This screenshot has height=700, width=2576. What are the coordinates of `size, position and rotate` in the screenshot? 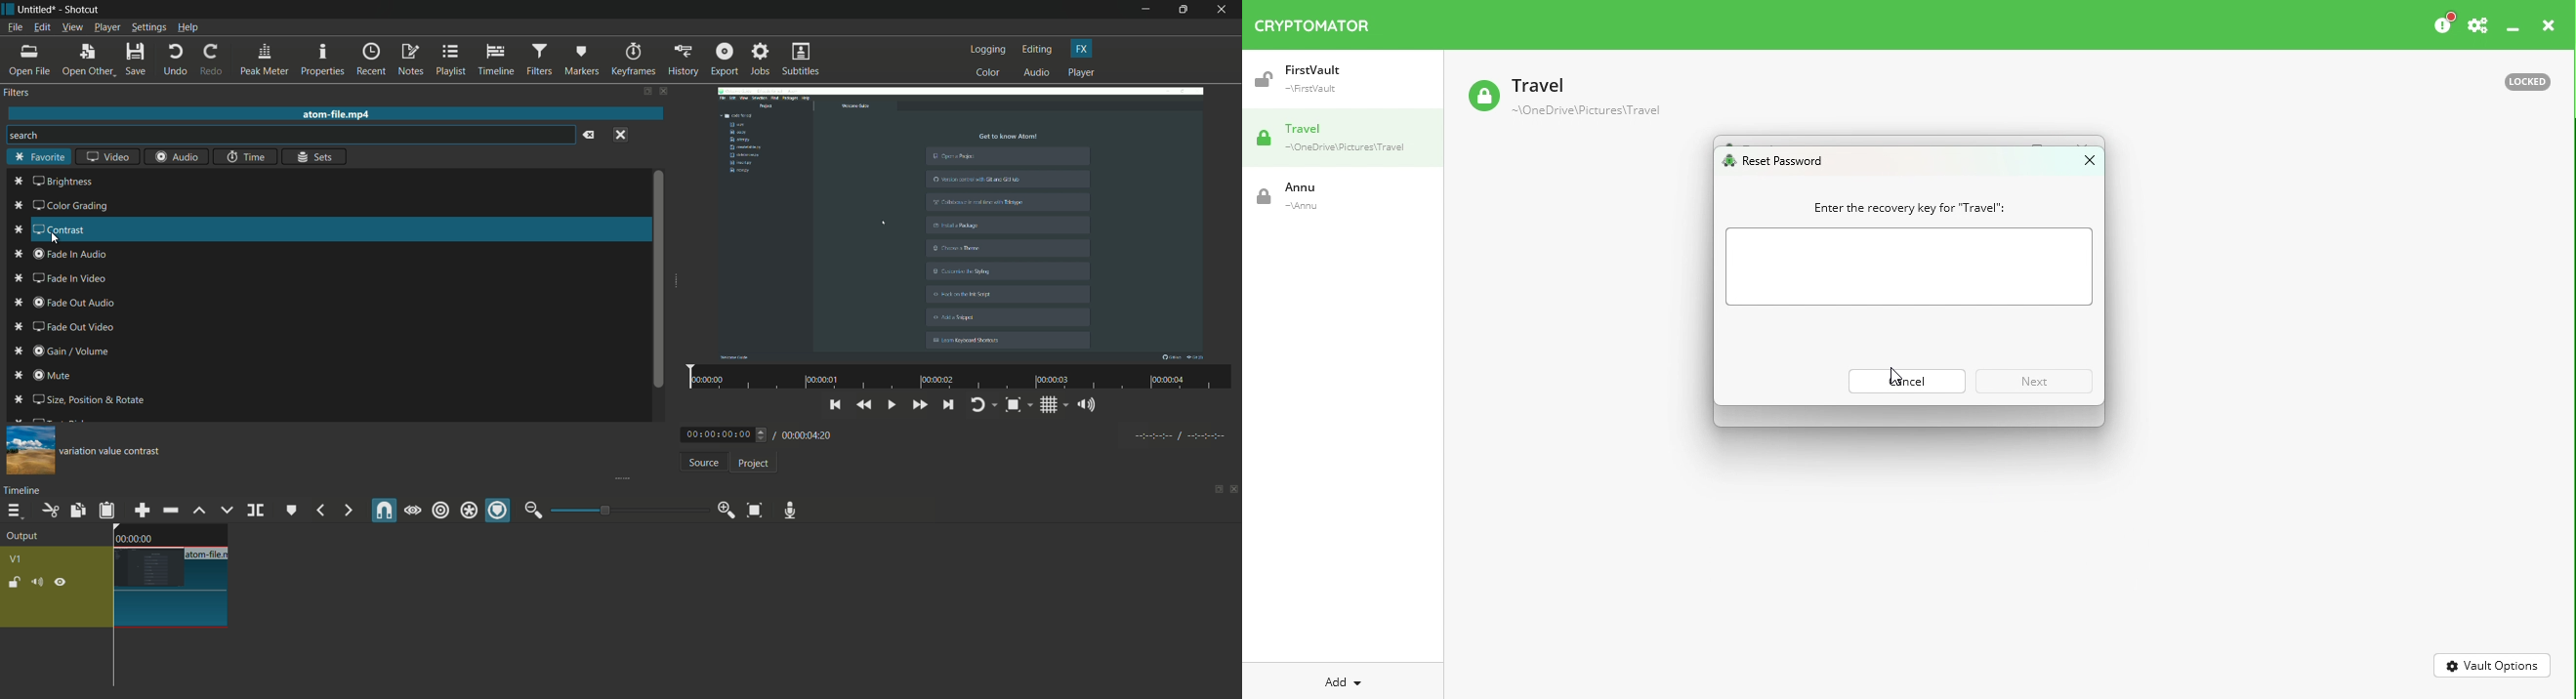 It's located at (80, 399).